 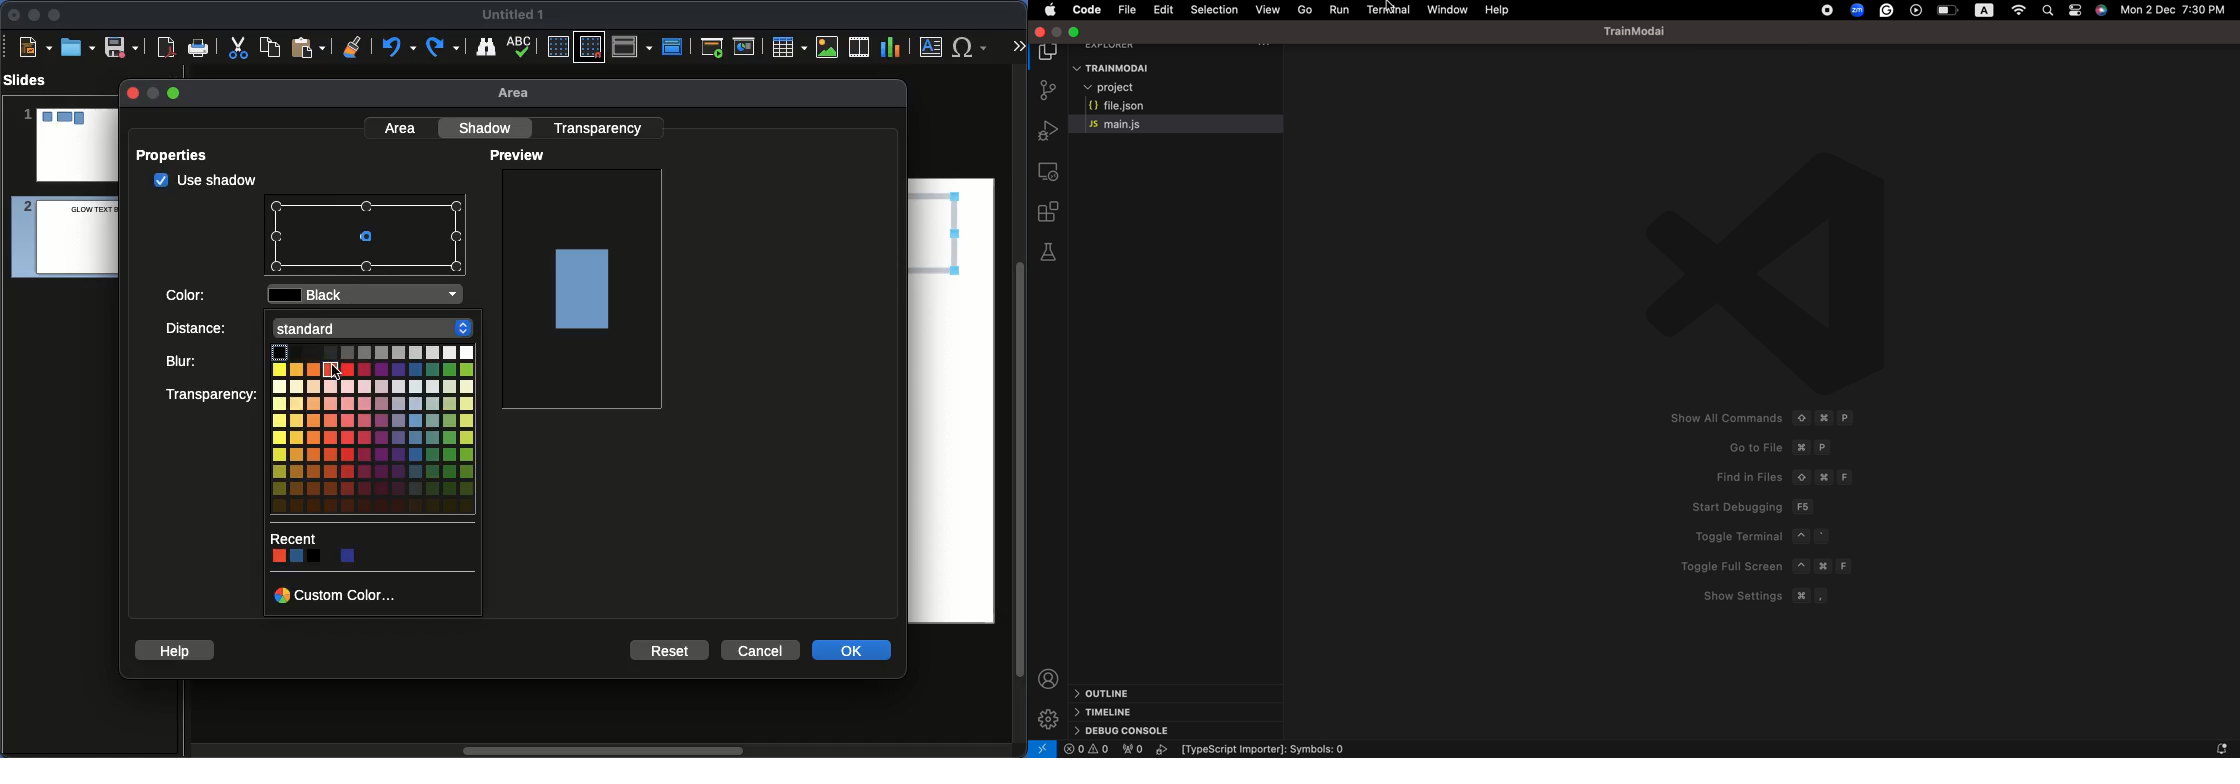 What do you see at coordinates (1643, 30) in the screenshot?
I see `project name` at bounding box center [1643, 30].